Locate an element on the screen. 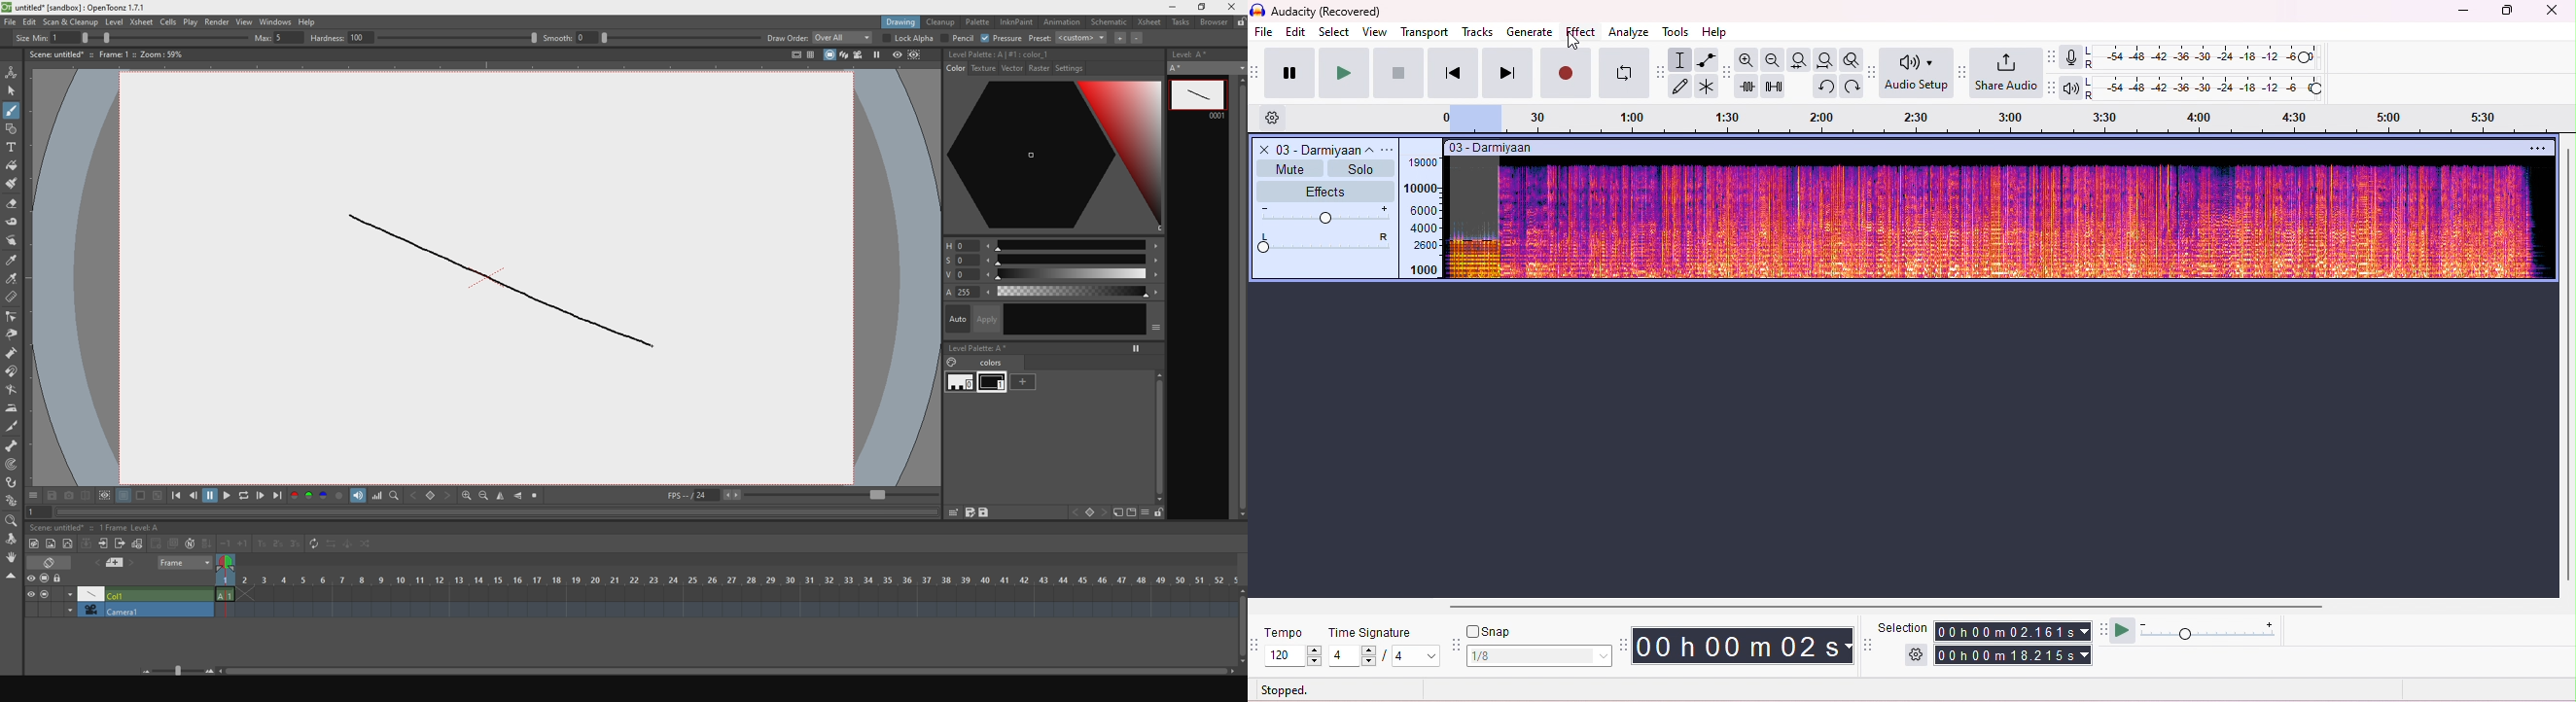 This screenshot has width=2576, height=728. align vertically is located at coordinates (503, 495).